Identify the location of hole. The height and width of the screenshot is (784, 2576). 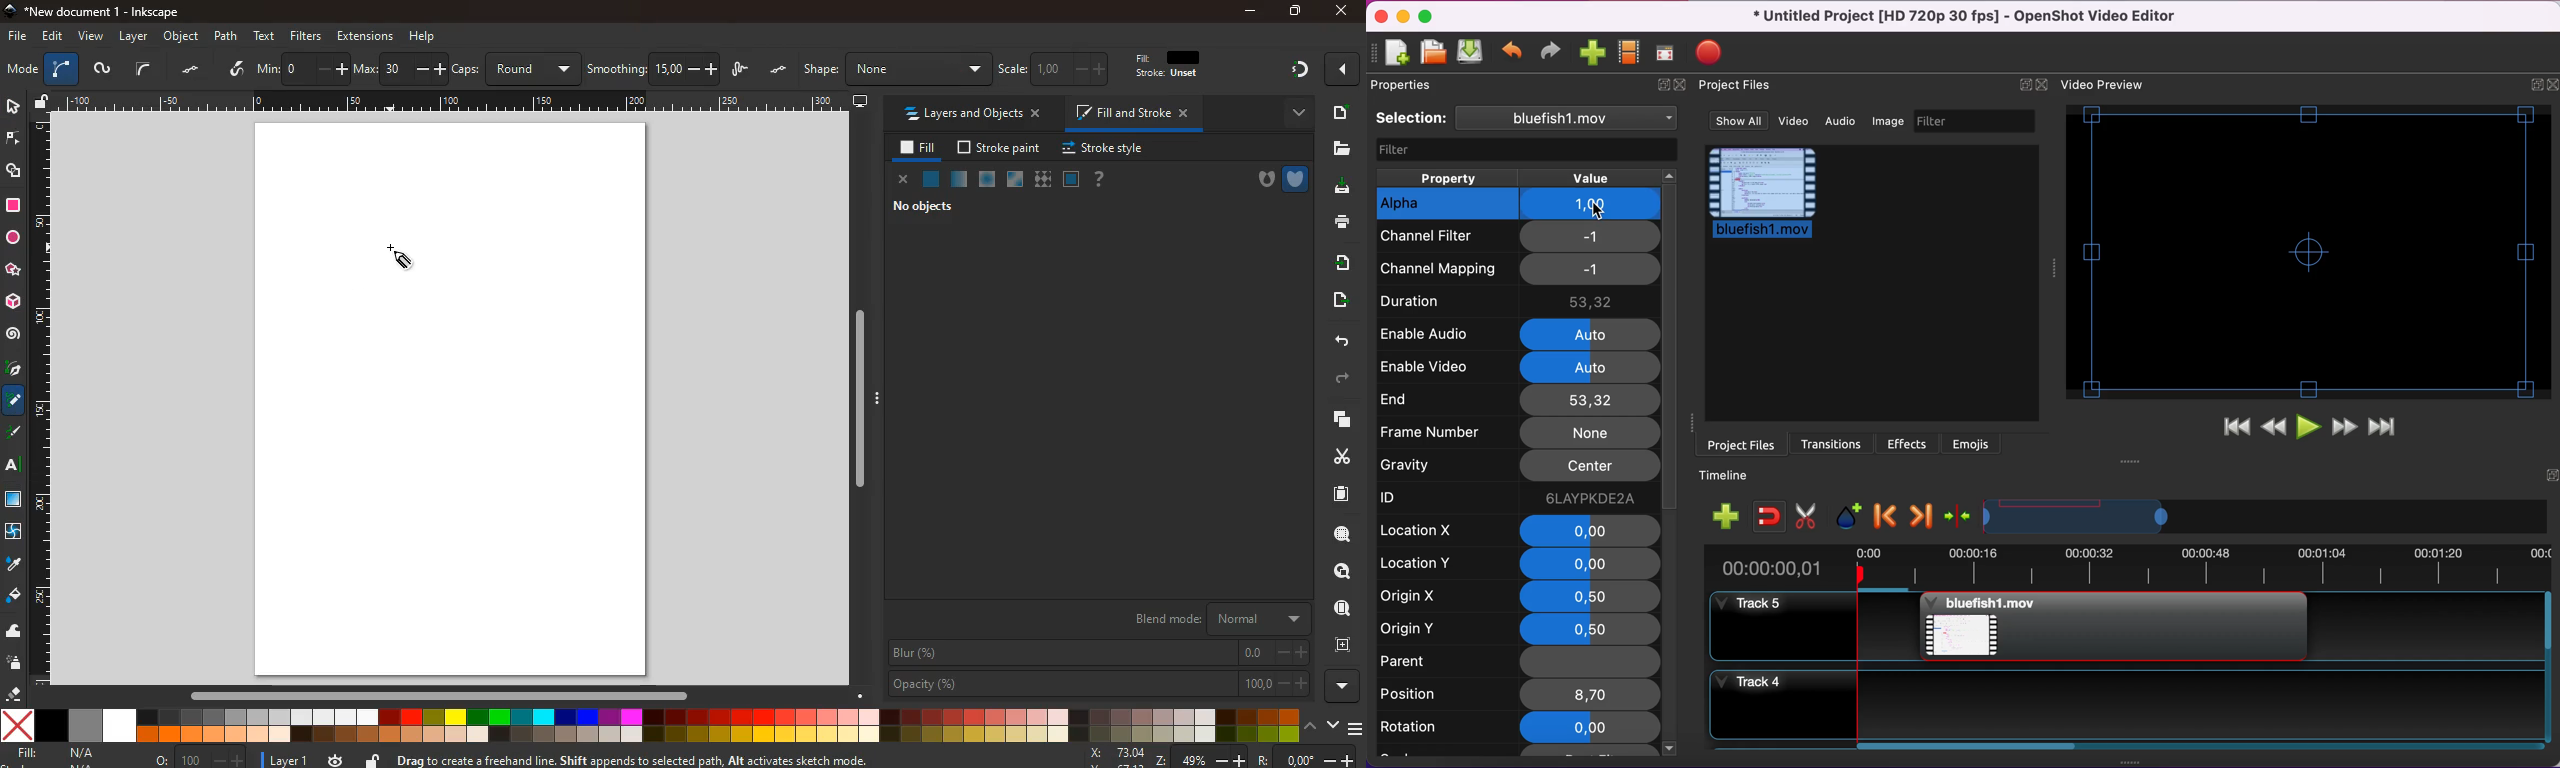
(1260, 182).